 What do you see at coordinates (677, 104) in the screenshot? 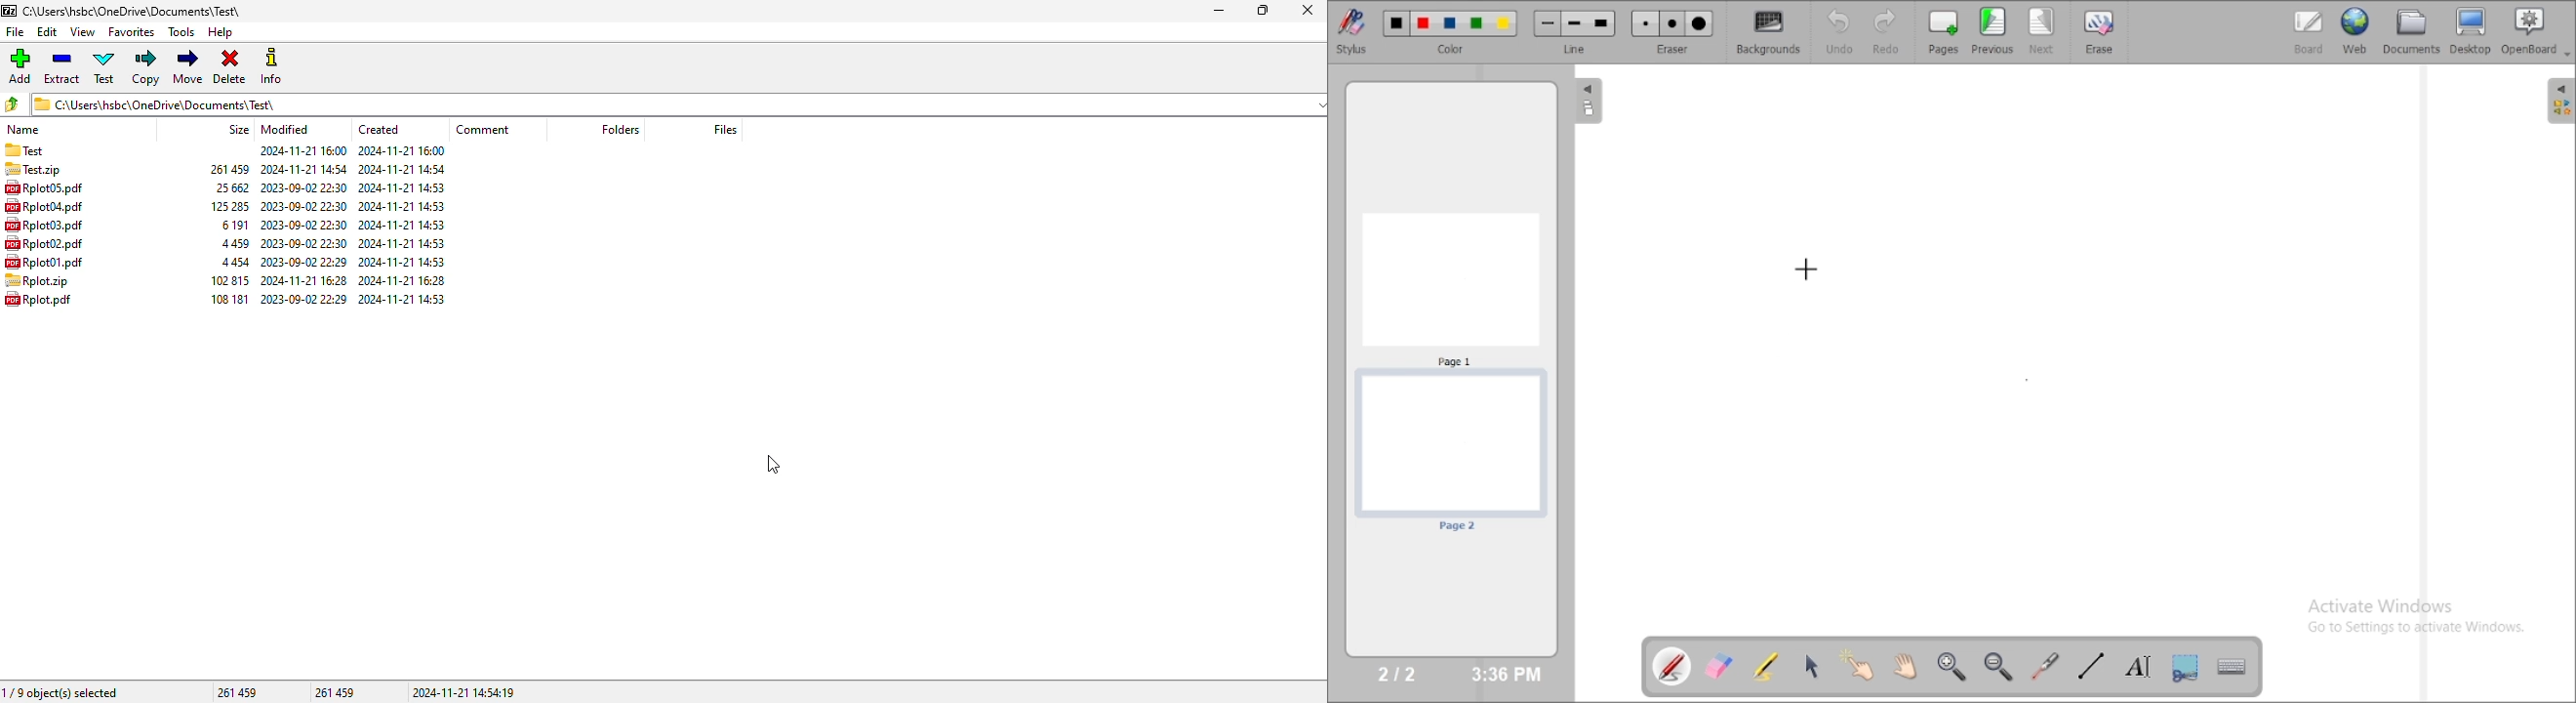
I see `current folder` at bounding box center [677, 104].